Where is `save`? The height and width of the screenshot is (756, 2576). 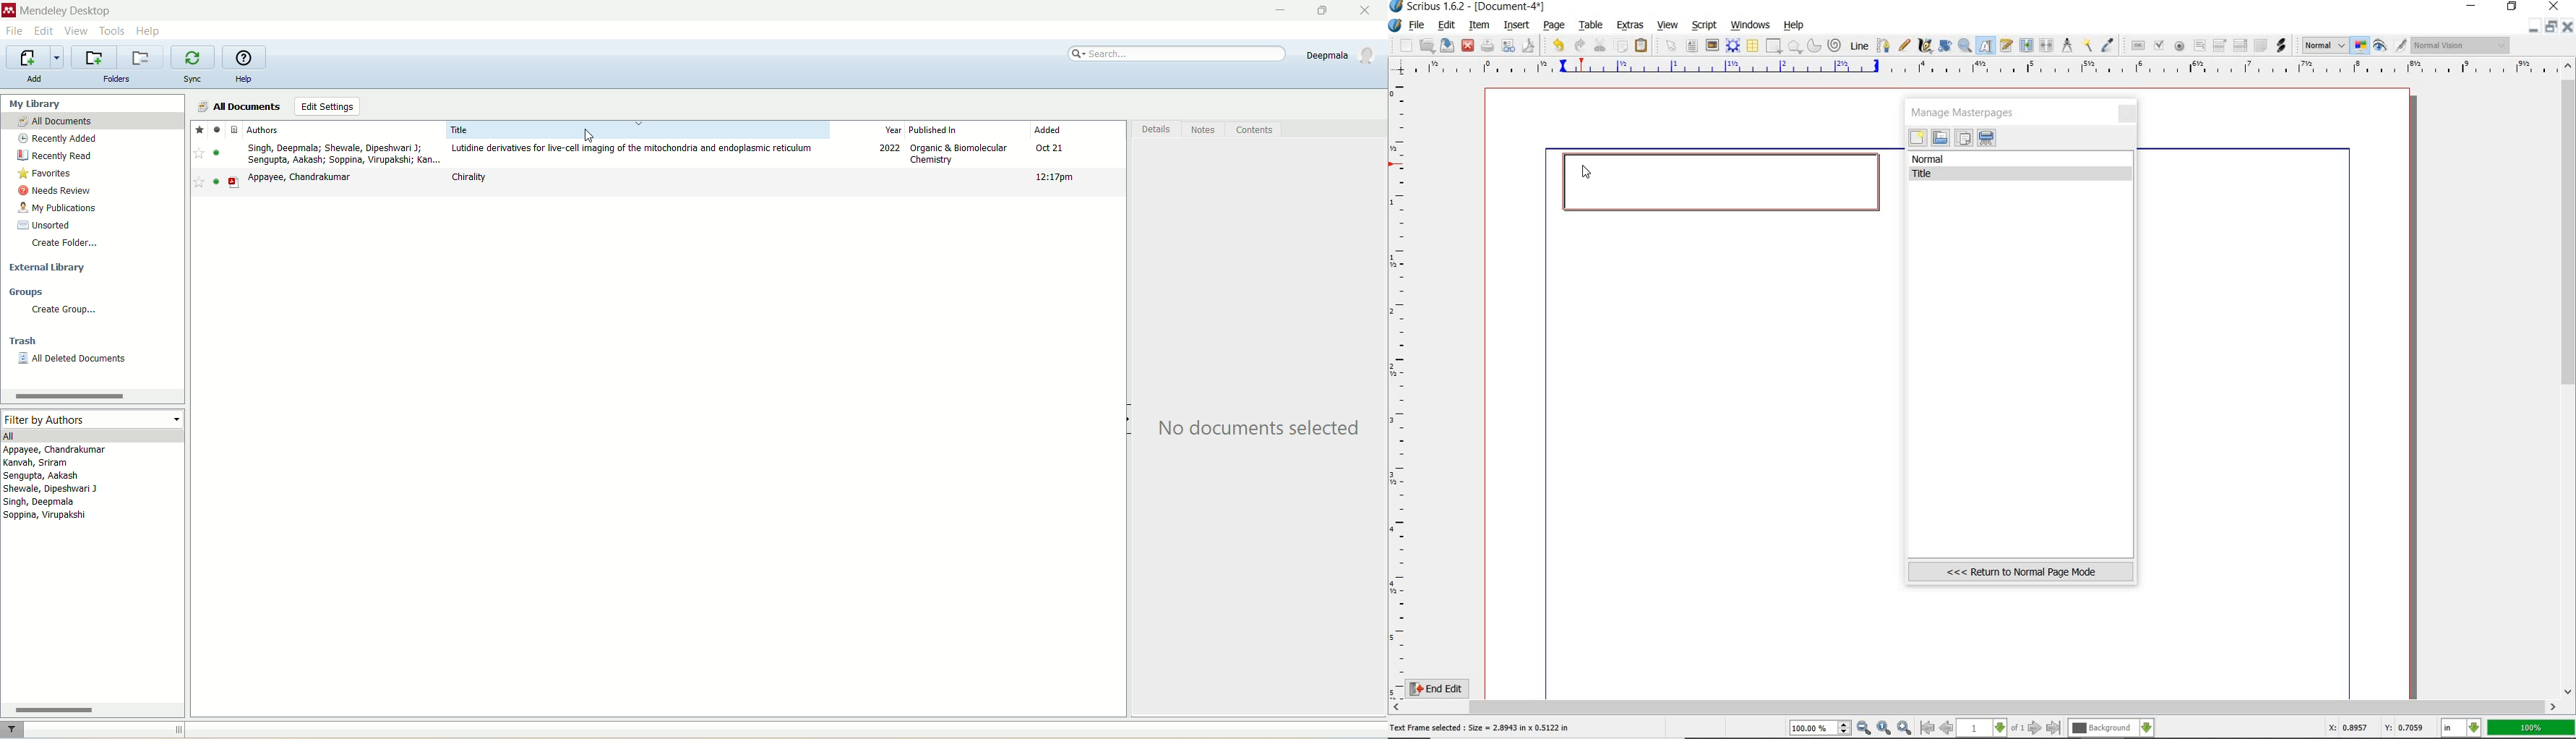 save is located at coordinates (1448, 45).